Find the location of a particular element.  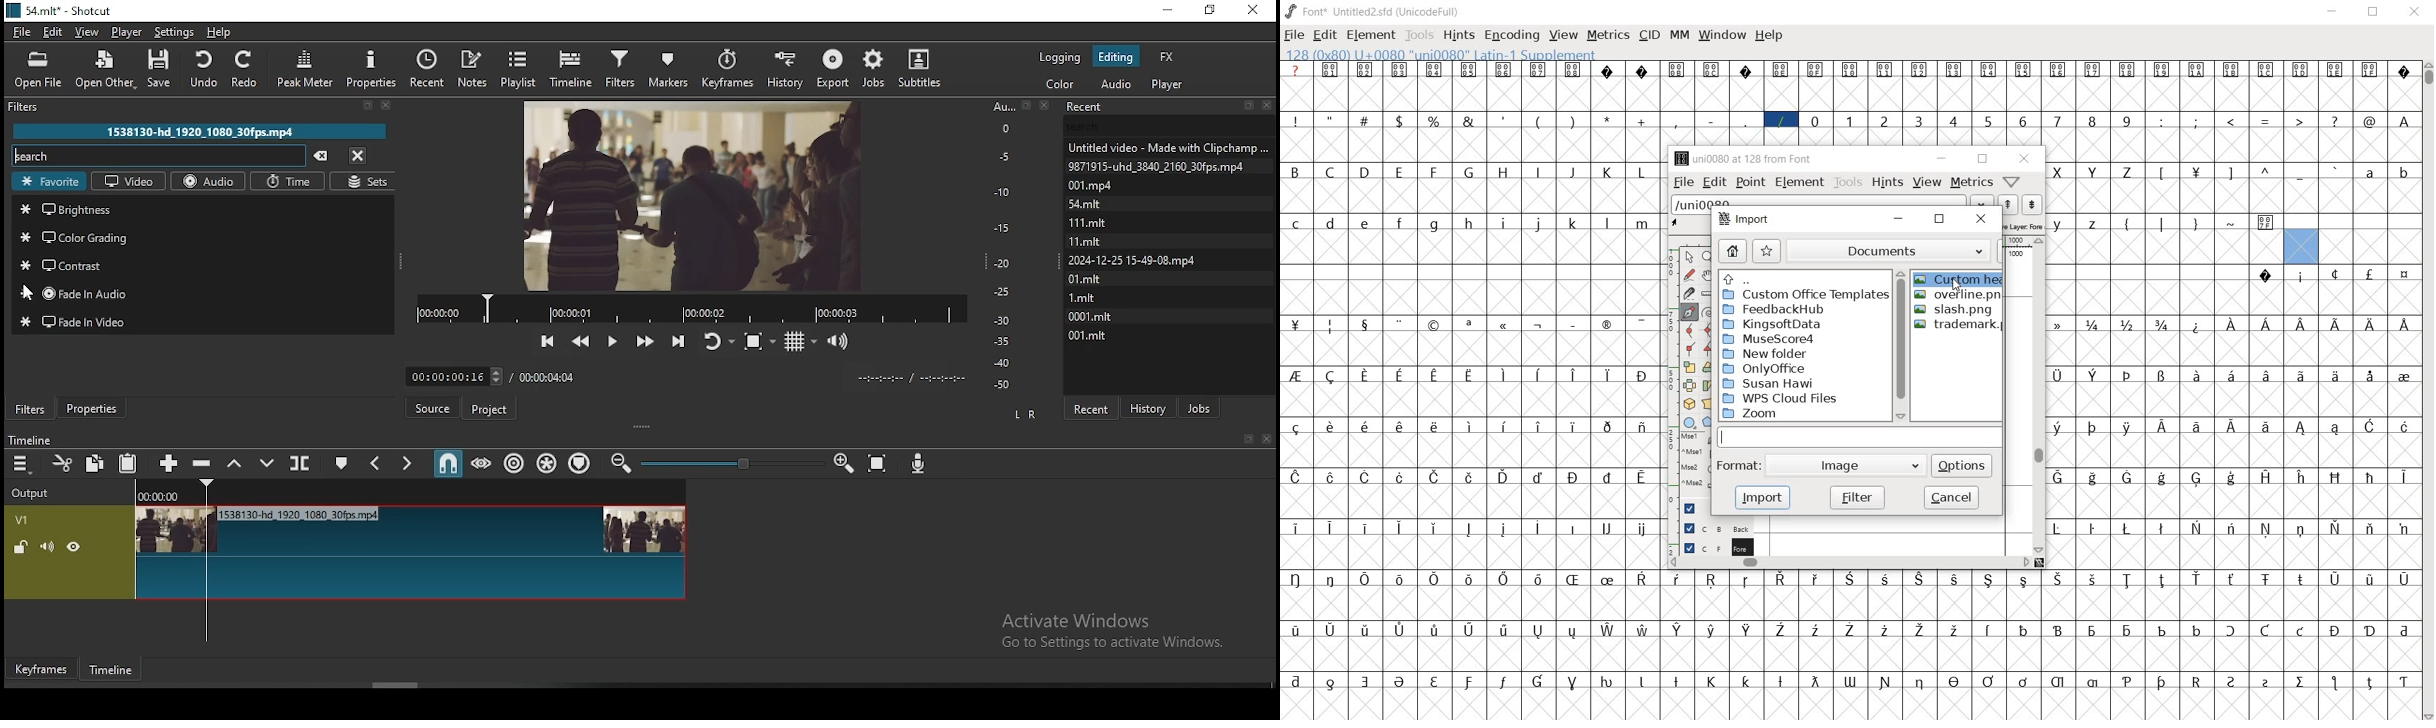

glyph is located at coordinates (1746, 71).